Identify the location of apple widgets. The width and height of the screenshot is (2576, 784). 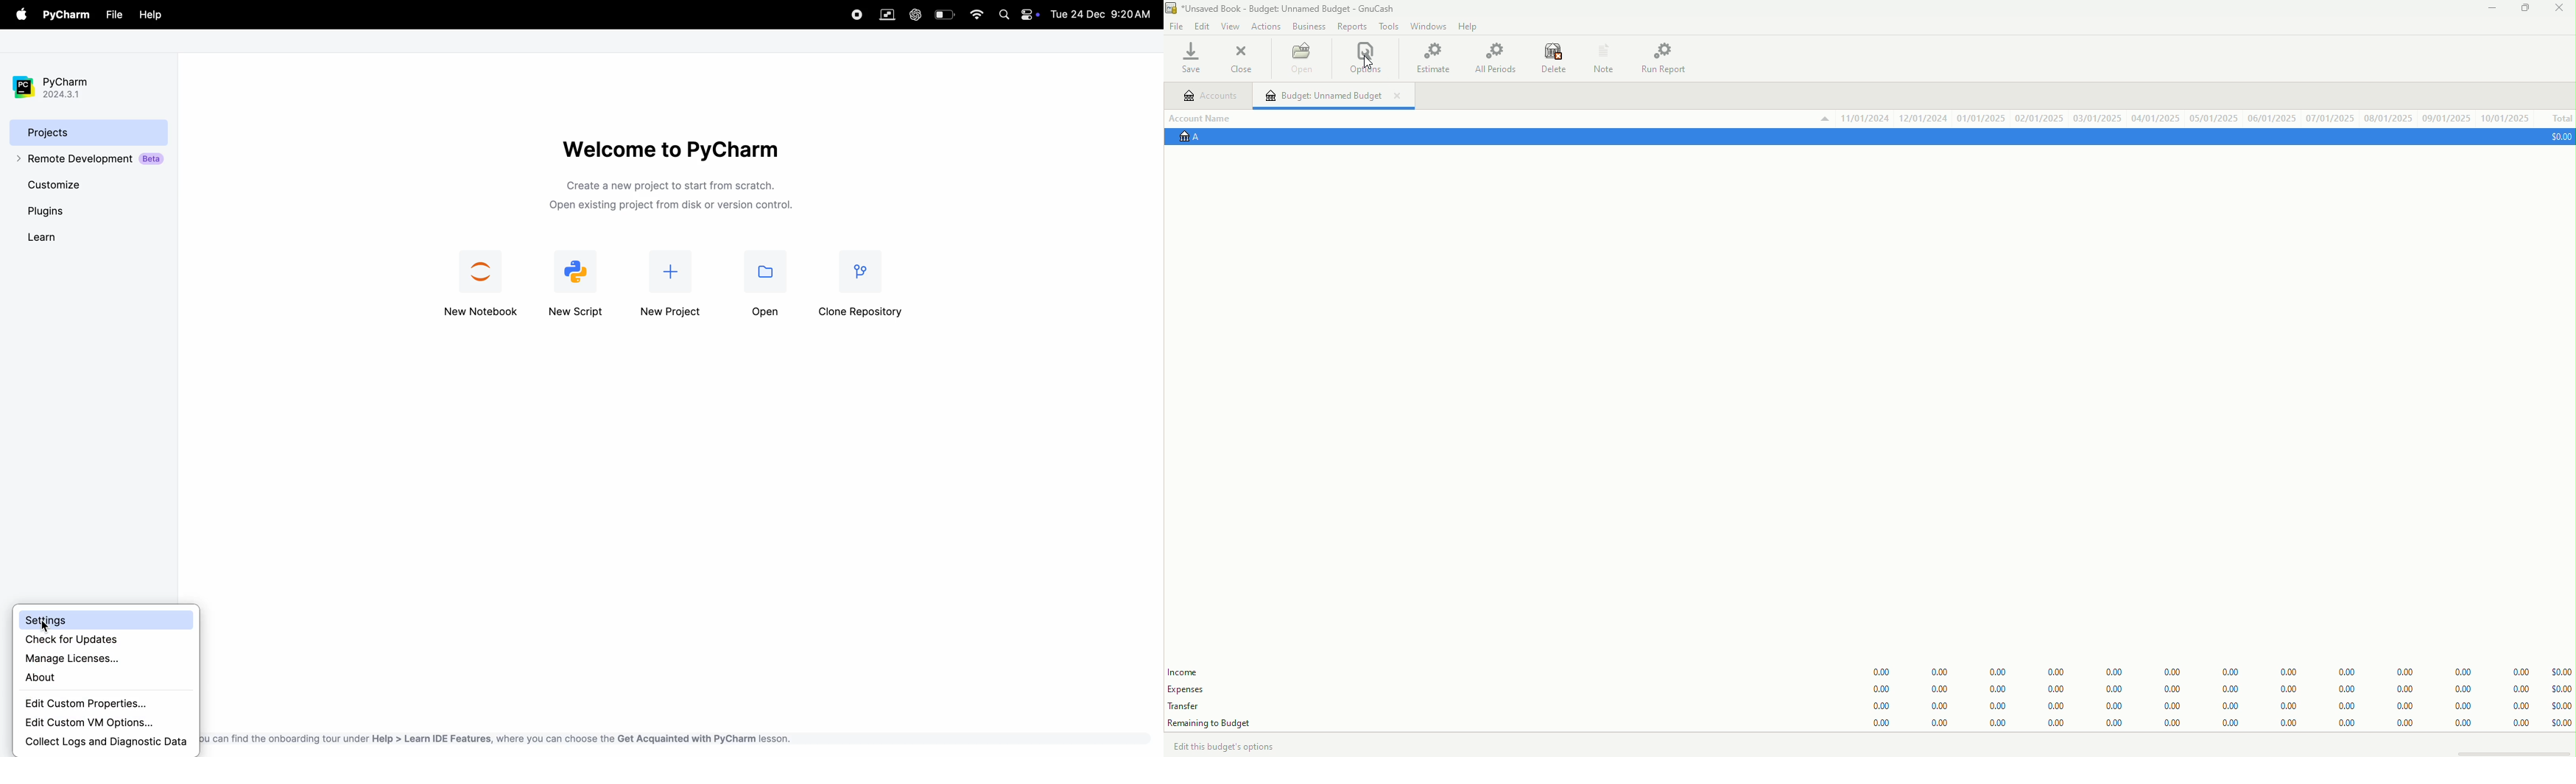
(1031, 13).